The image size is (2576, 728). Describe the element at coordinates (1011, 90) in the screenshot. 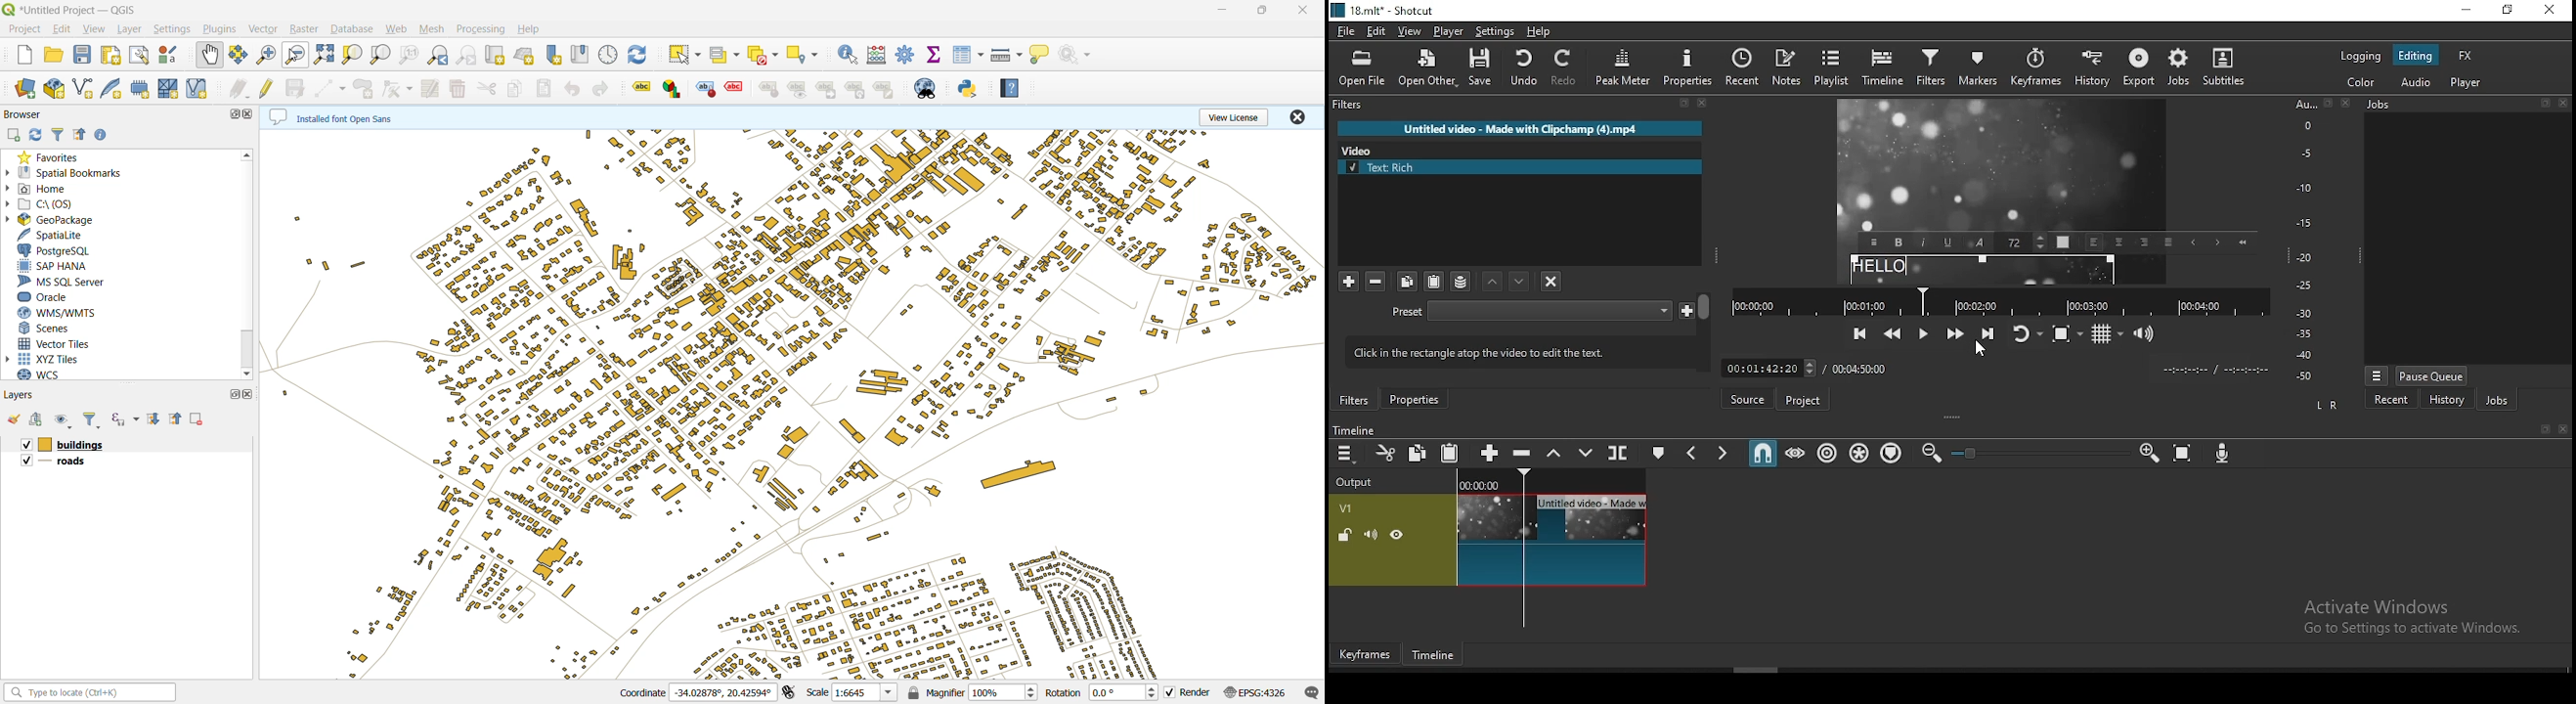

I see `help` at that location.